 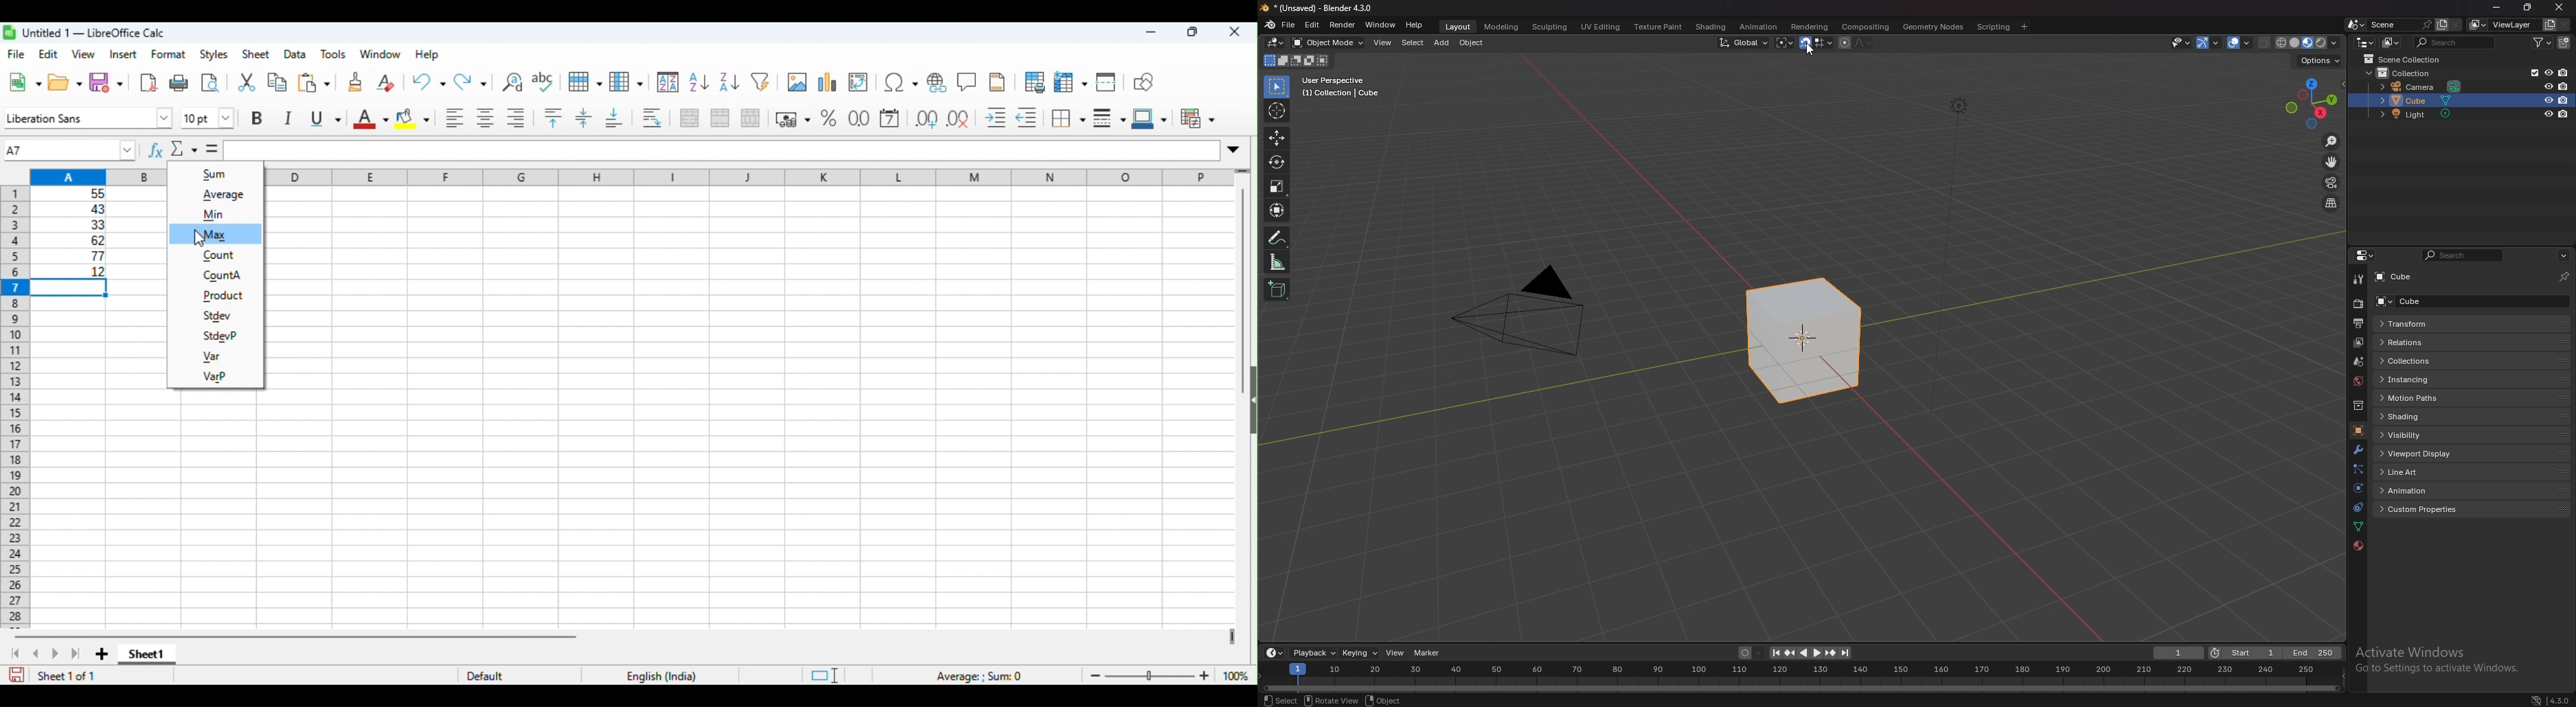 I want to click on constraints, so click(x=2358, y=507).